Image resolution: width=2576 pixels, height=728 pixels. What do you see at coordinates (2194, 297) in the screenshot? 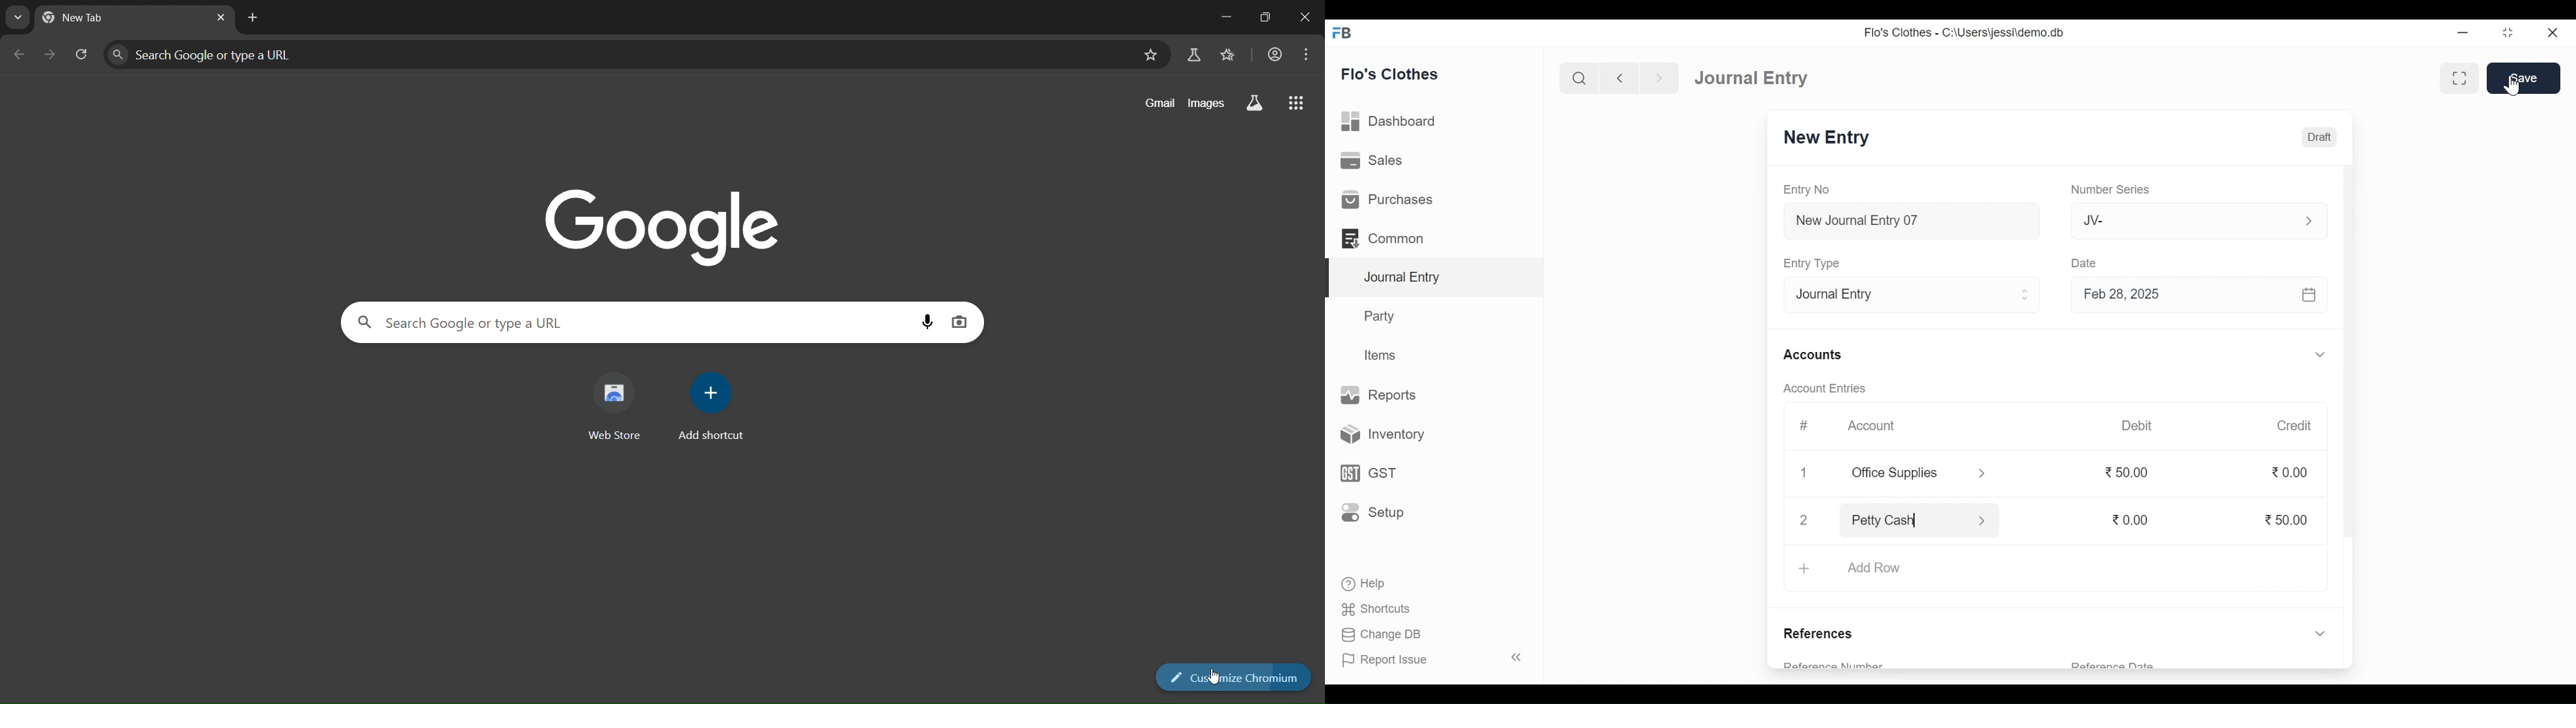
I see `Feb 28, 2025` at bounding box center [2194, 297].